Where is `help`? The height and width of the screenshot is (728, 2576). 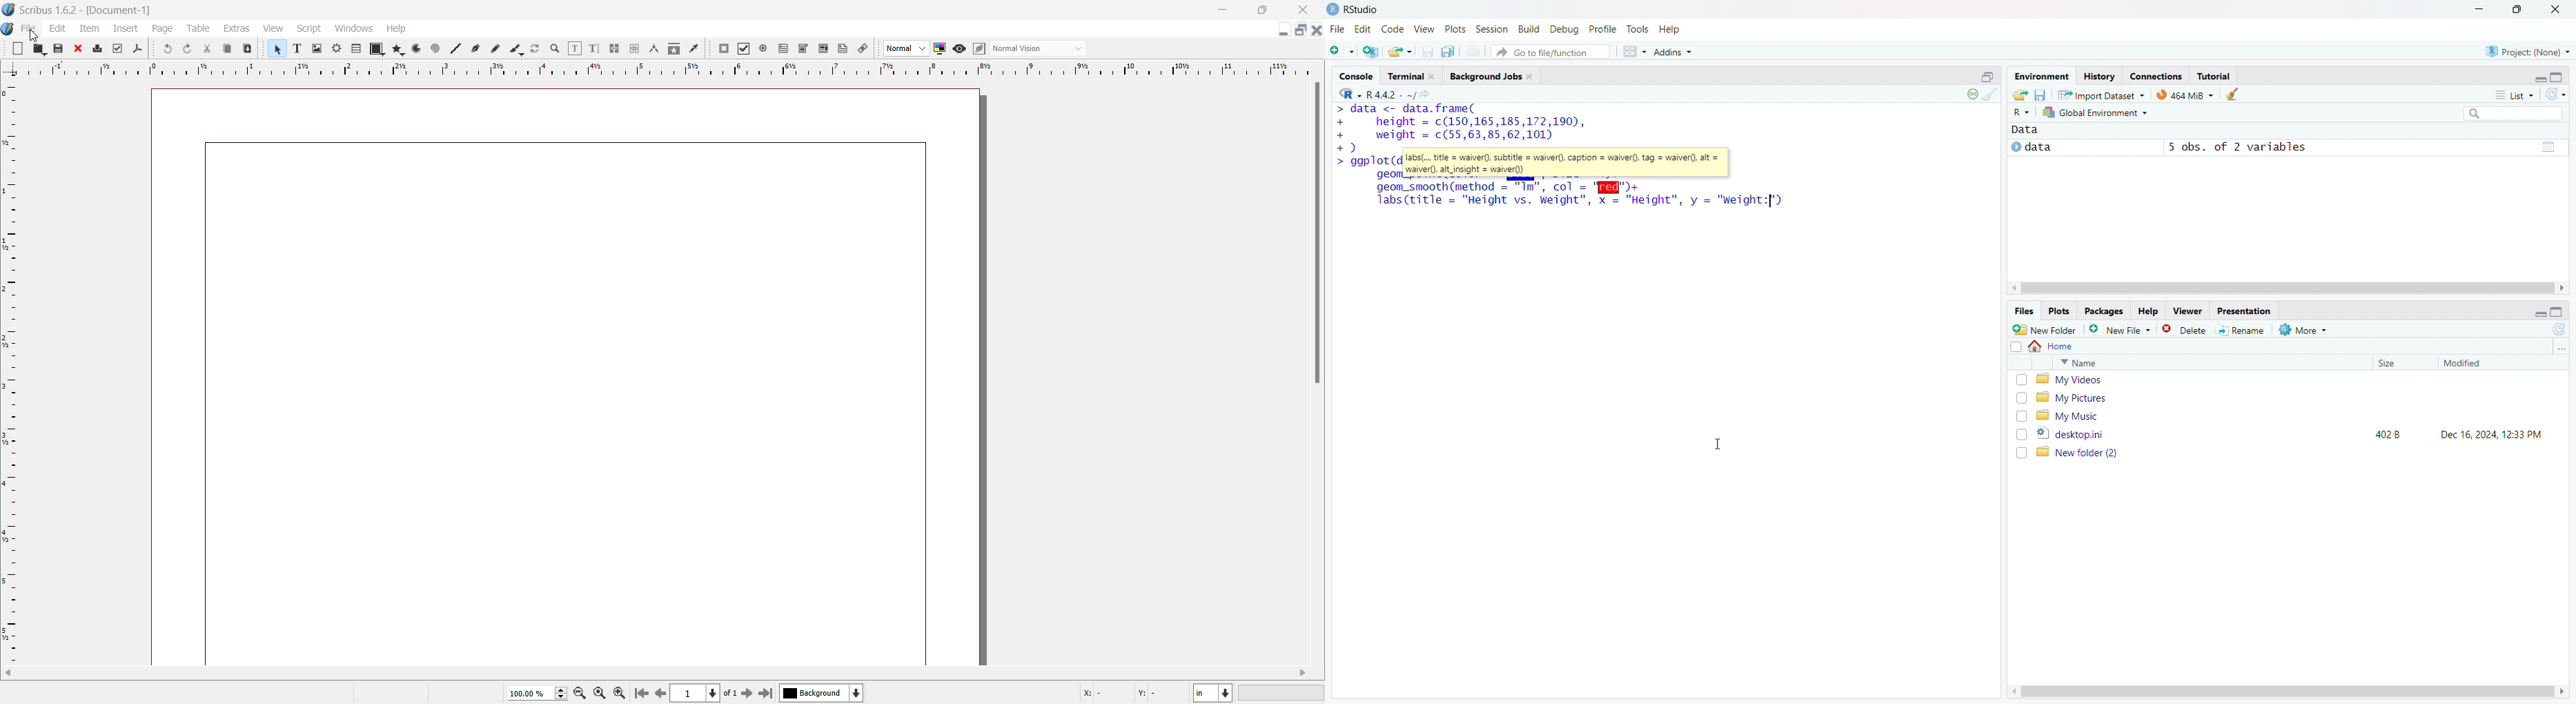
help is located at coordinates (1670, 29).